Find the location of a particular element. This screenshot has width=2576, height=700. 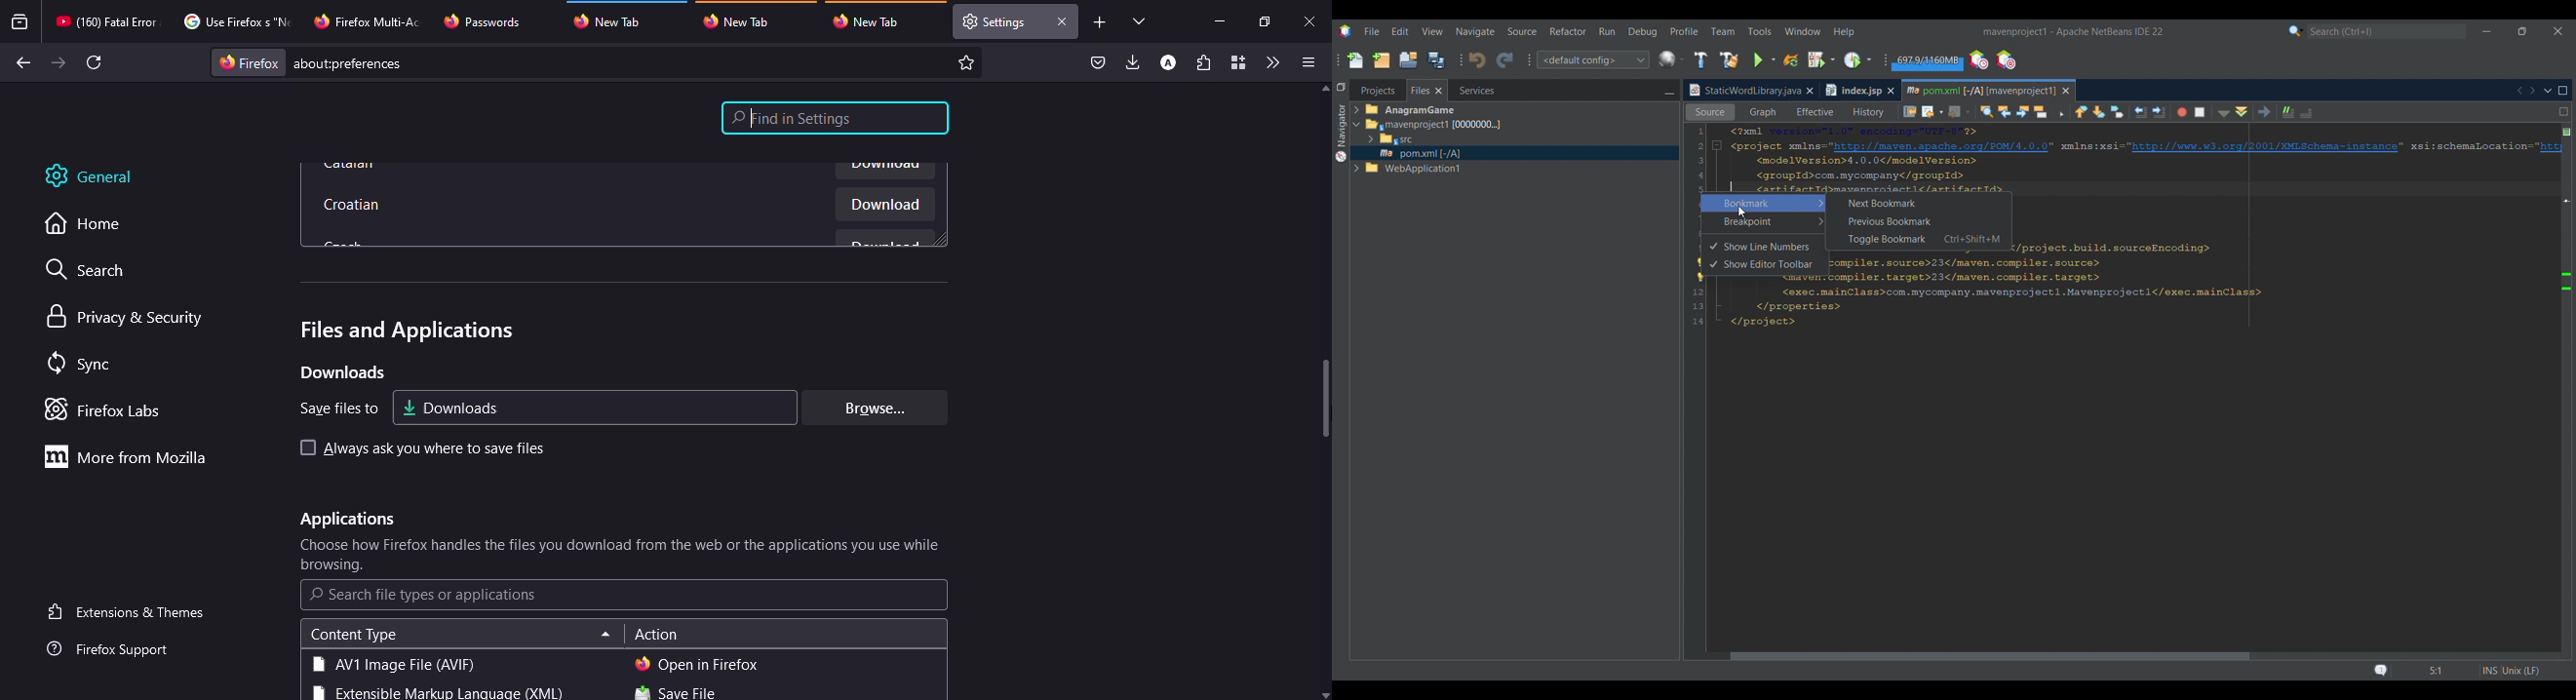

more tools is located at coordinates (1271, 62).